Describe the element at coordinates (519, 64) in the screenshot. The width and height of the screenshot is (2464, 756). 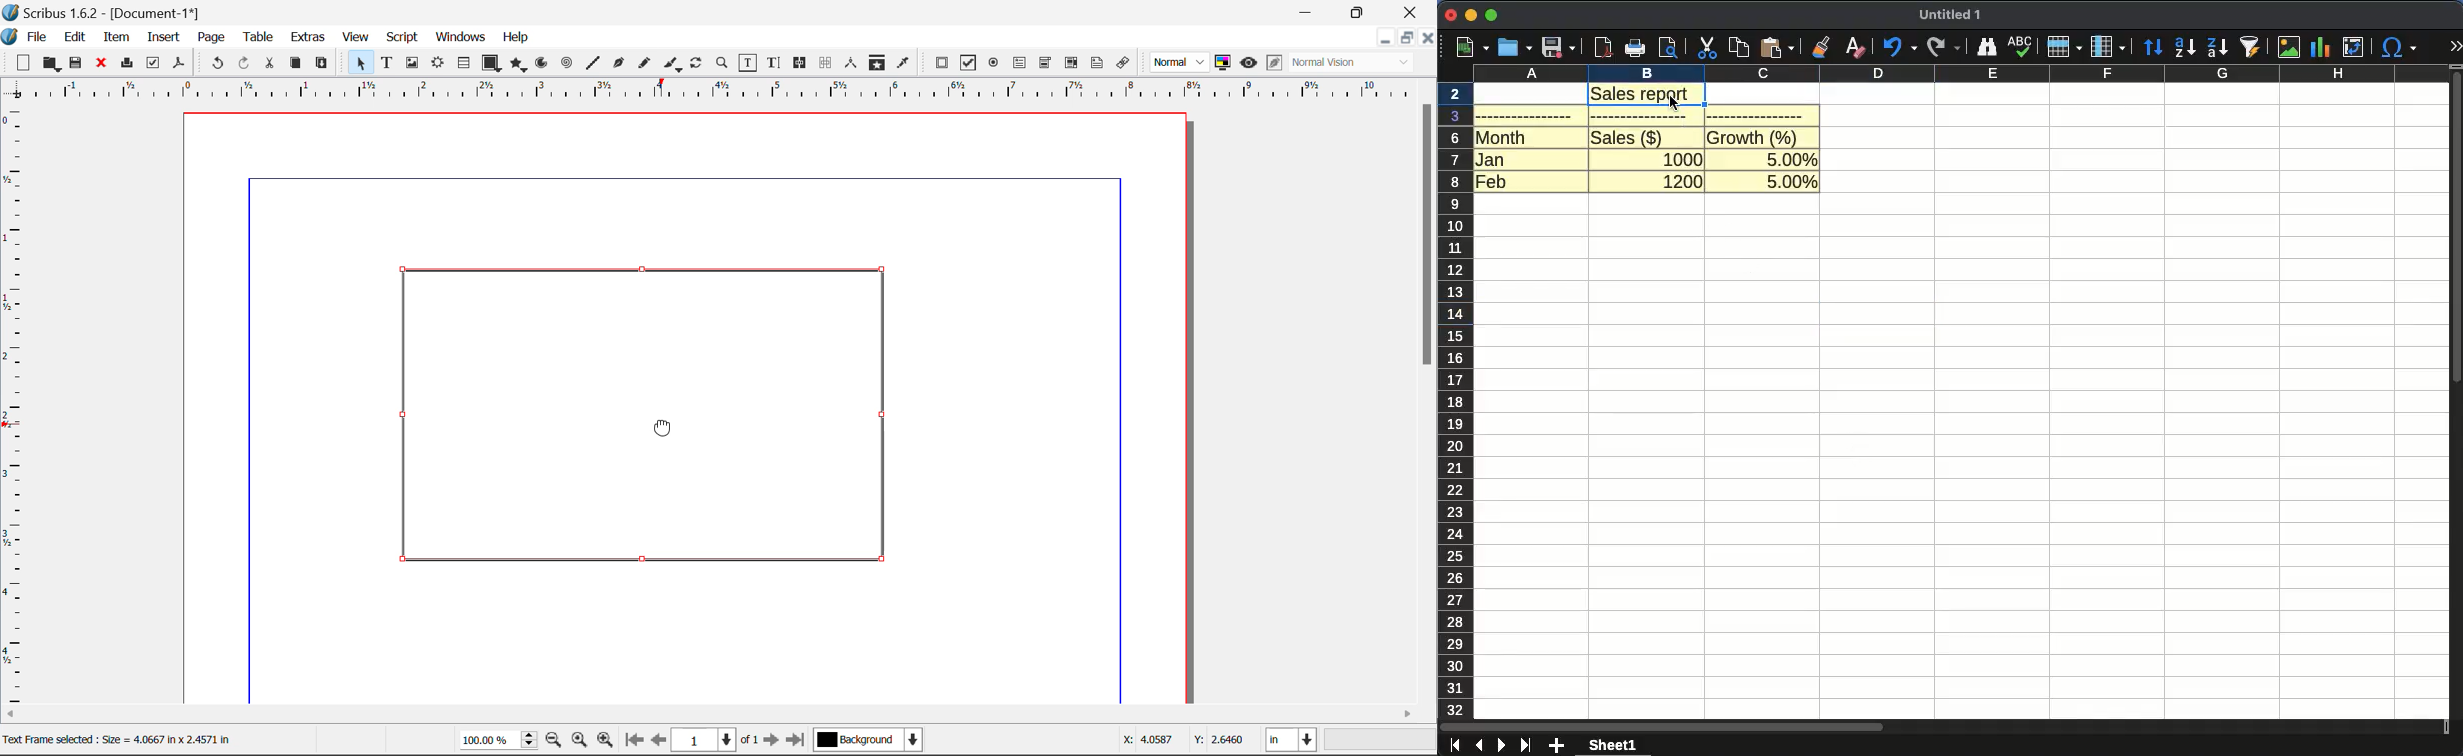
I see `Polygon` at that location.